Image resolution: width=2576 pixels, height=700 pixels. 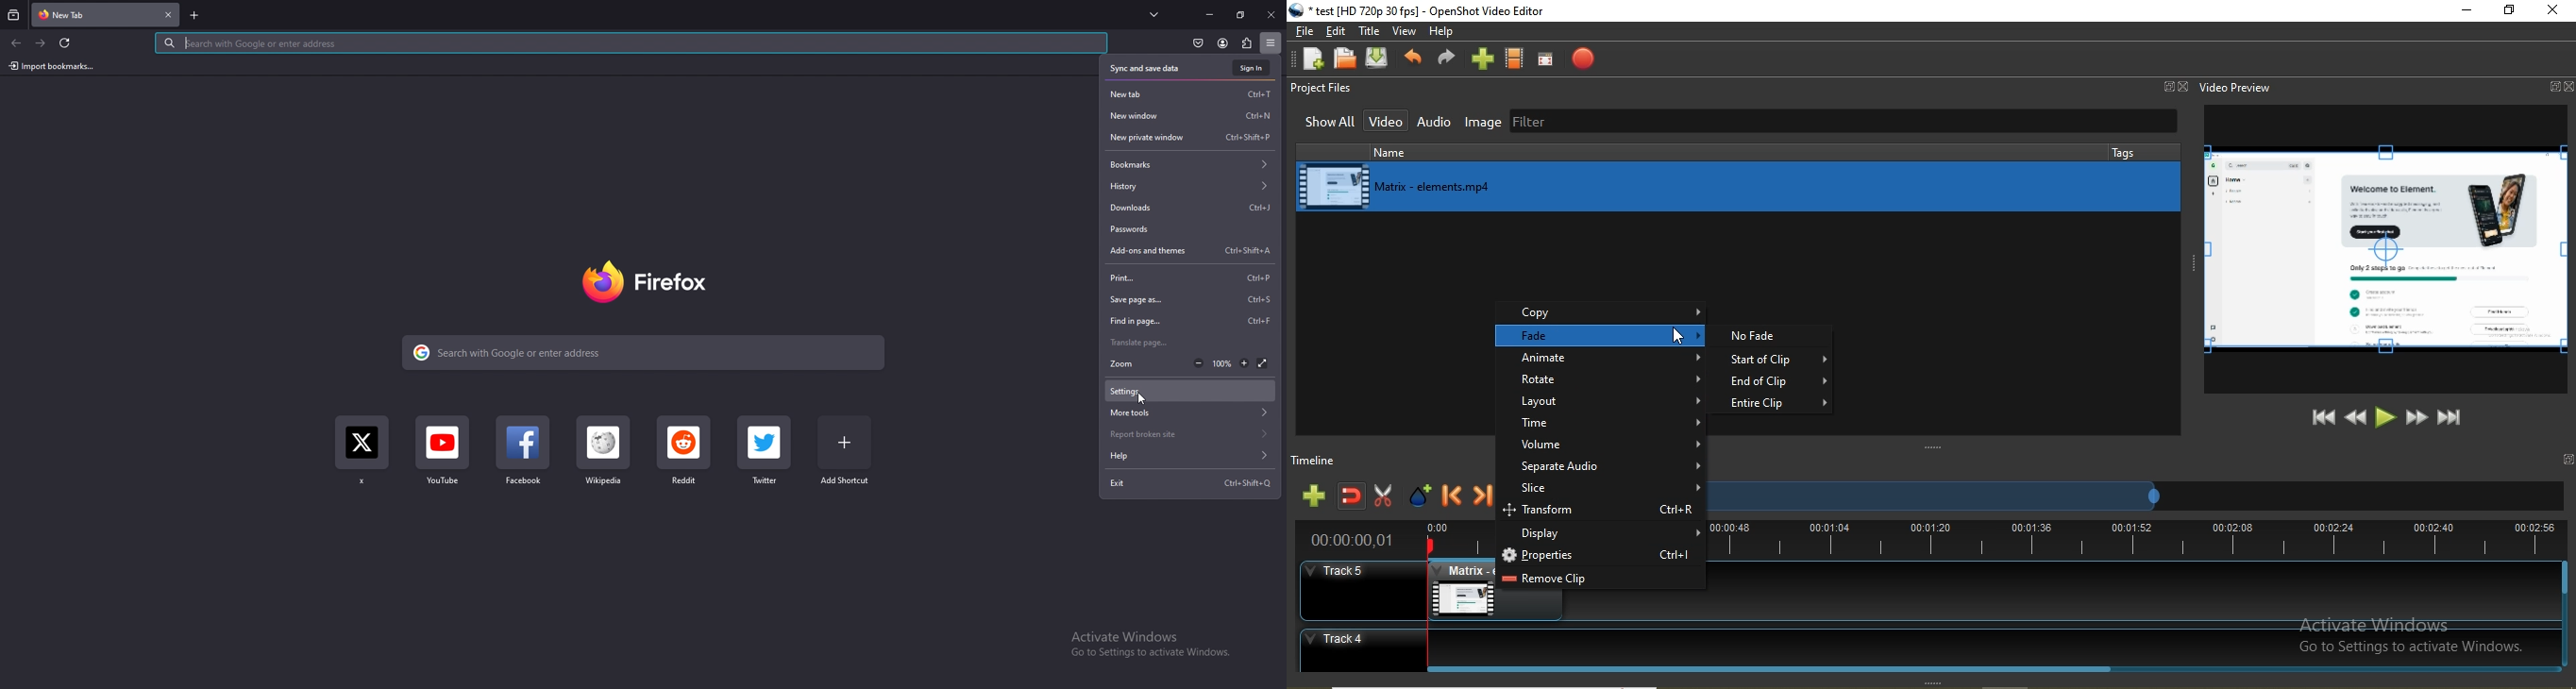 What do you see at coordinates (2356, 416) in the screenshot?
I see `Rewind ` at bounding box center [2356, 416].